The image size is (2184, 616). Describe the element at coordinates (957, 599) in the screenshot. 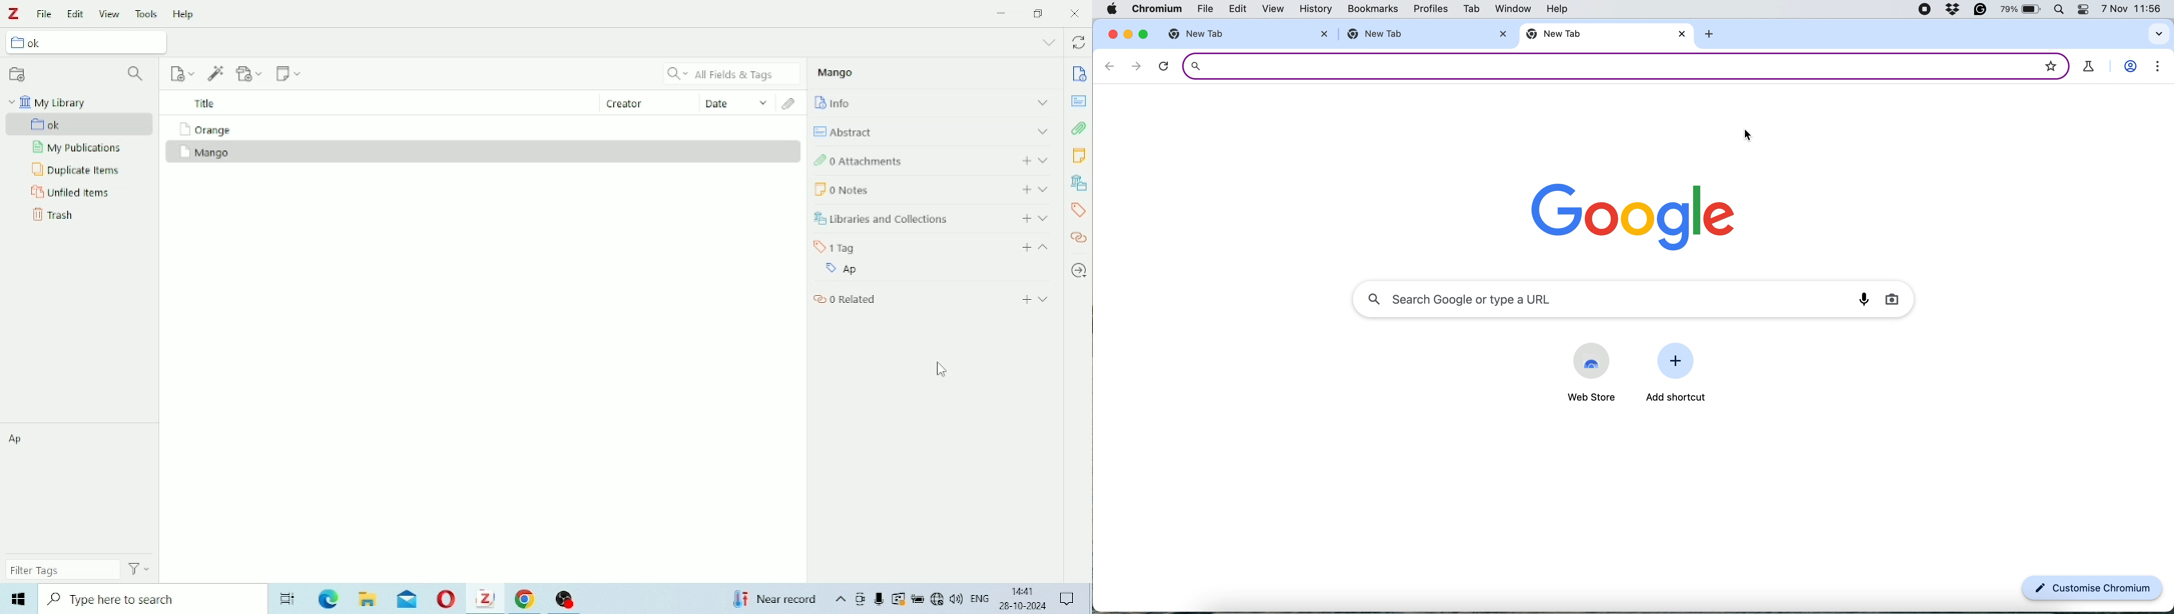

I see `Speakers` at that location.